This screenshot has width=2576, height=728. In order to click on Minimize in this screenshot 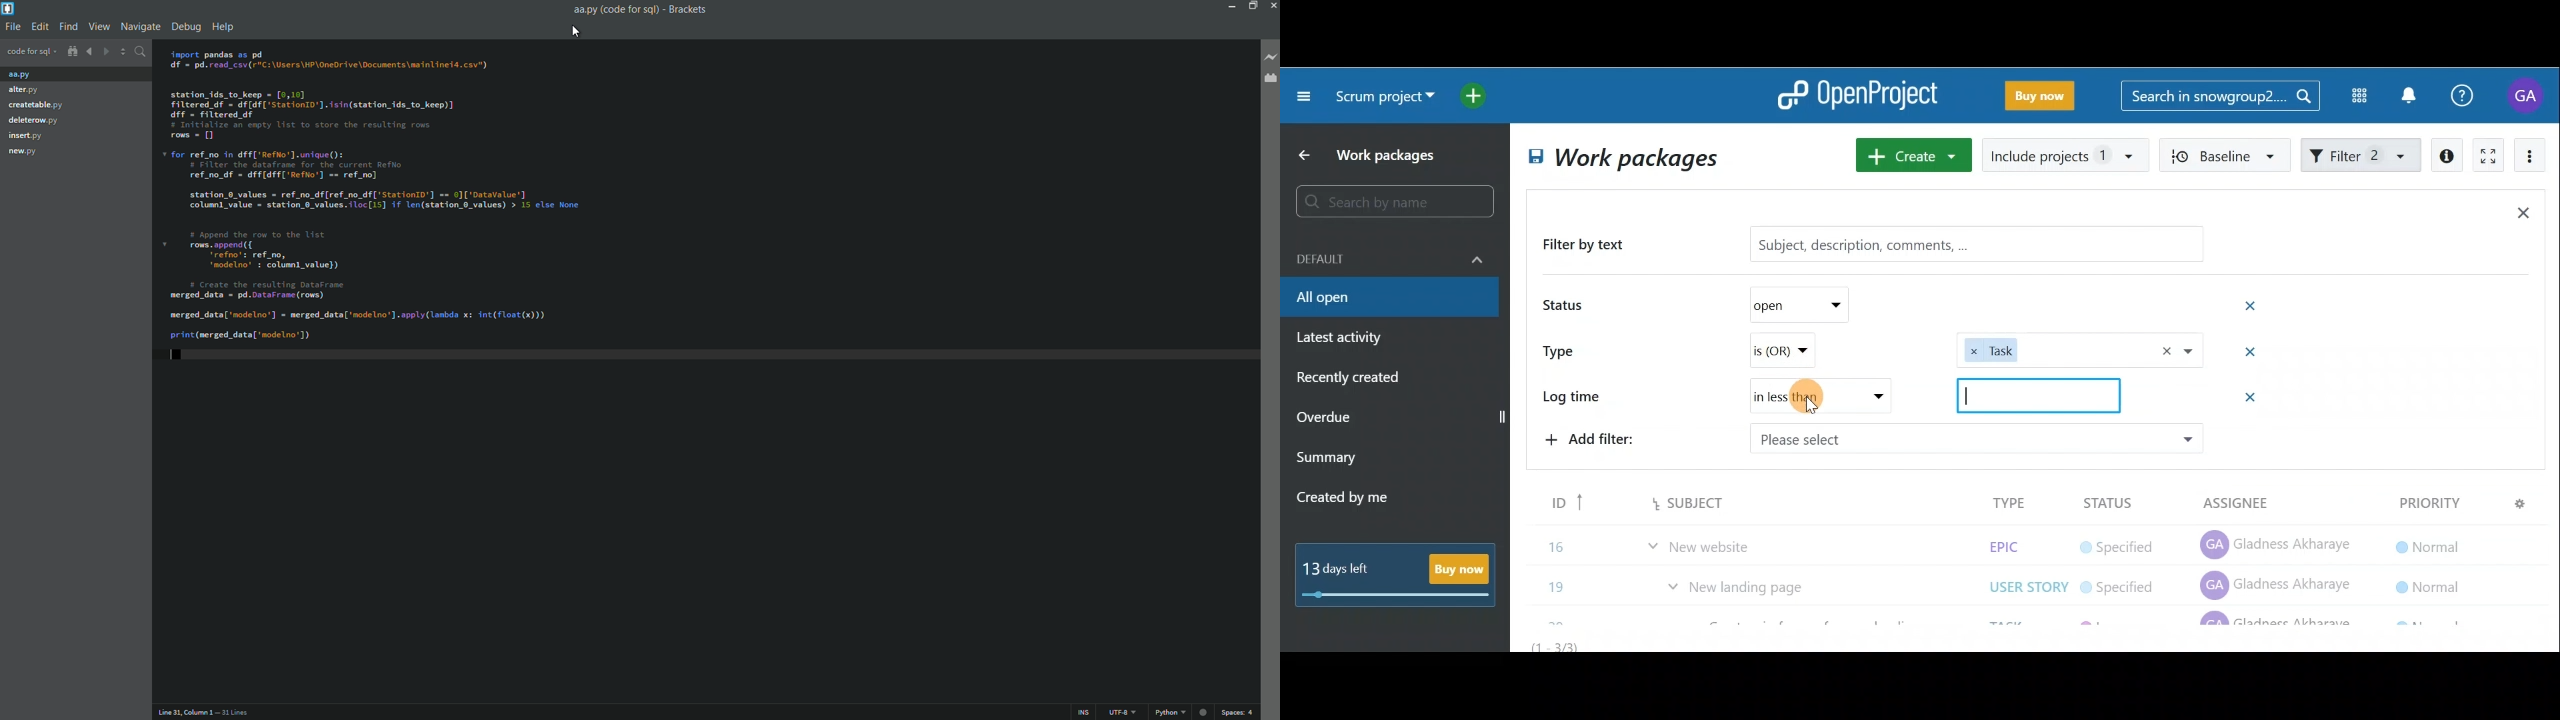, I will do `click(1229, 5)`.